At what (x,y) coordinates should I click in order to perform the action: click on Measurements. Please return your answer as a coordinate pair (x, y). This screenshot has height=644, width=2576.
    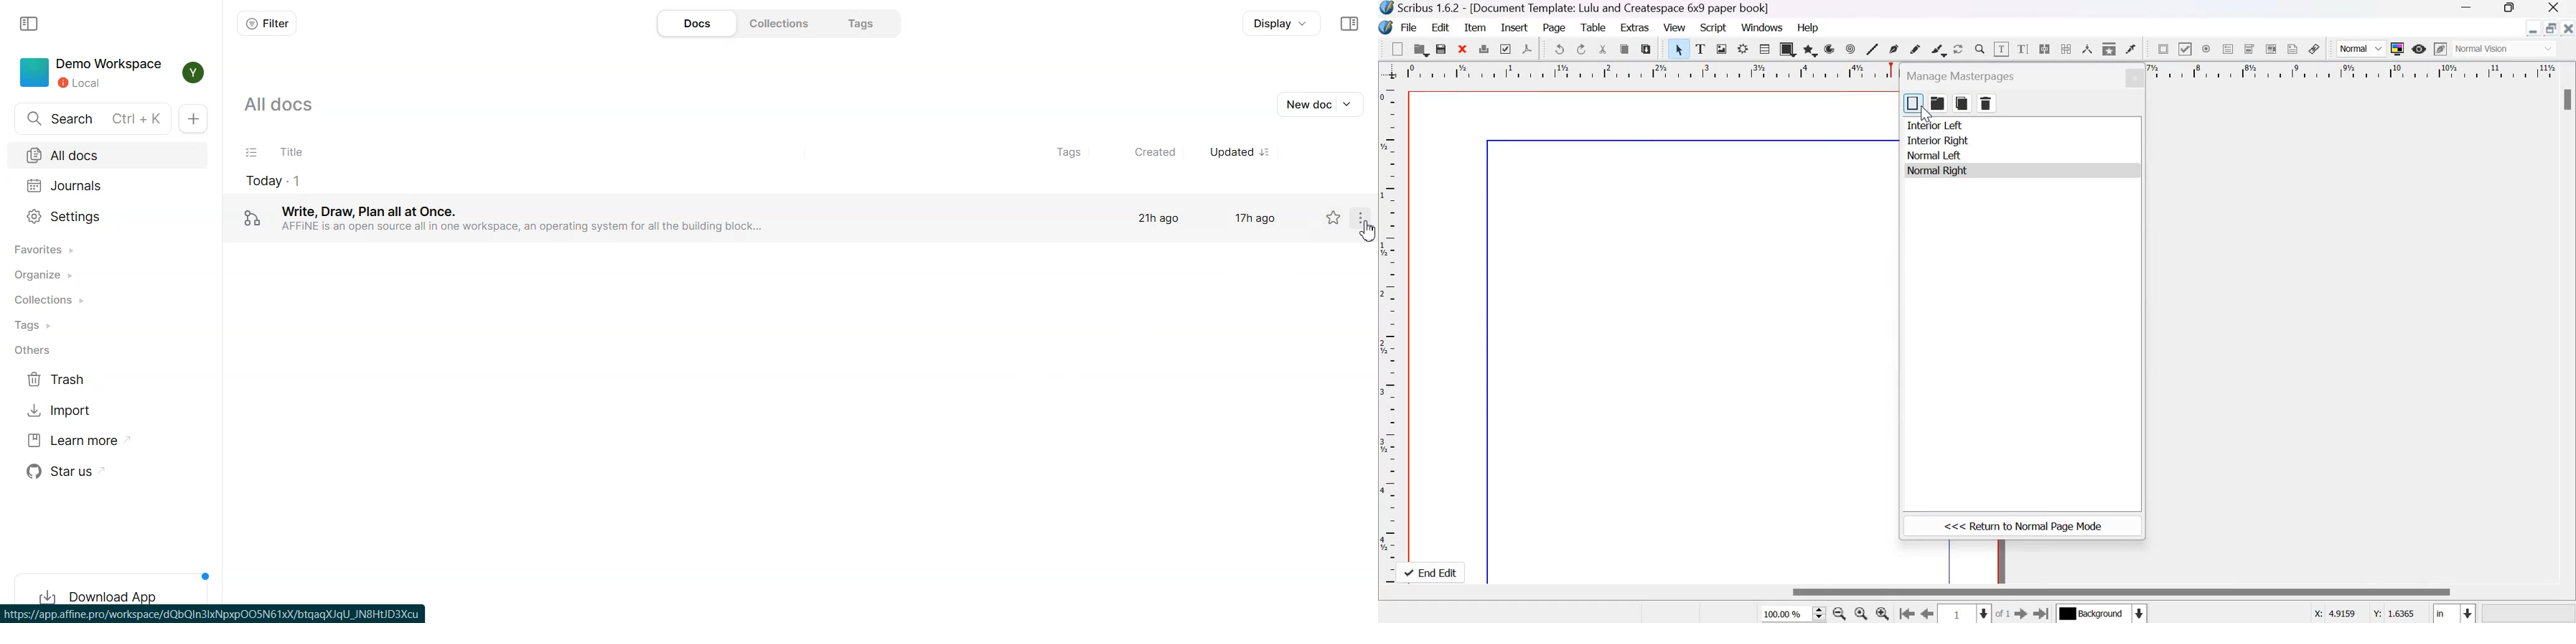
    Looking at the image, I should click on (2087, 50).